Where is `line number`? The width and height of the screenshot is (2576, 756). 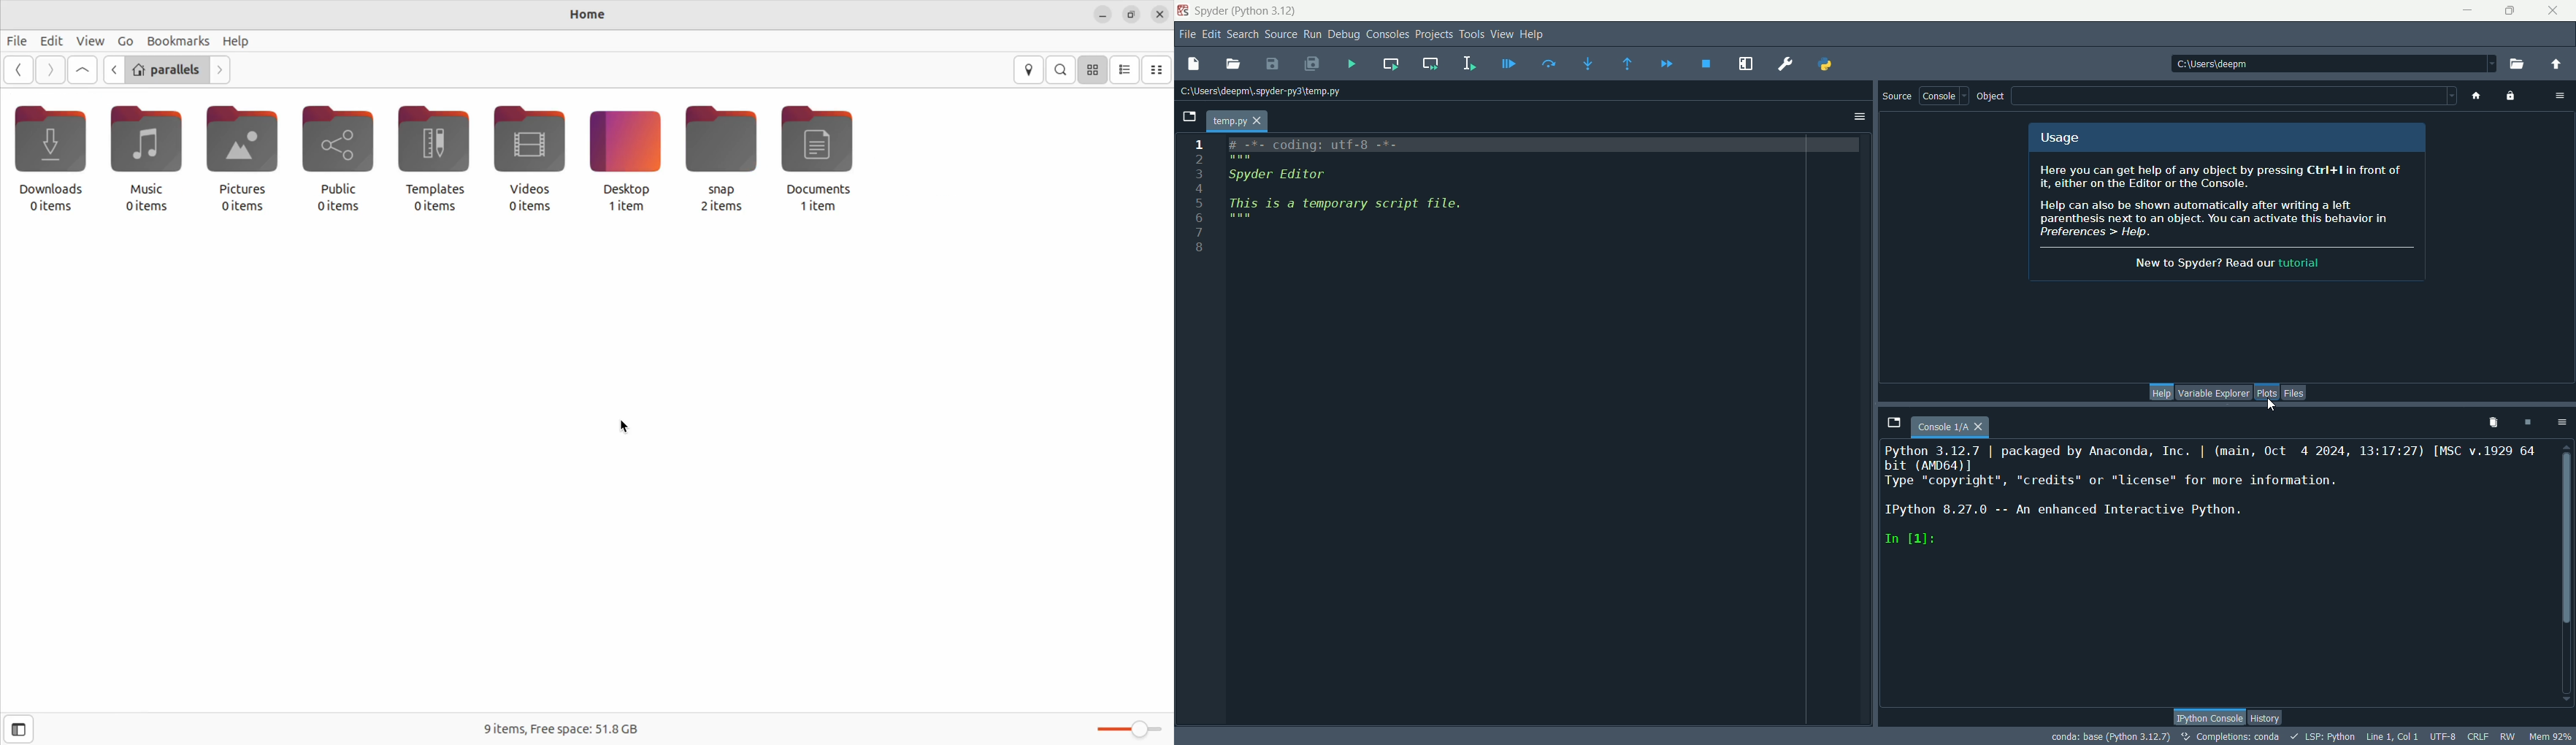
line number is located at coordinates (1197, 194).